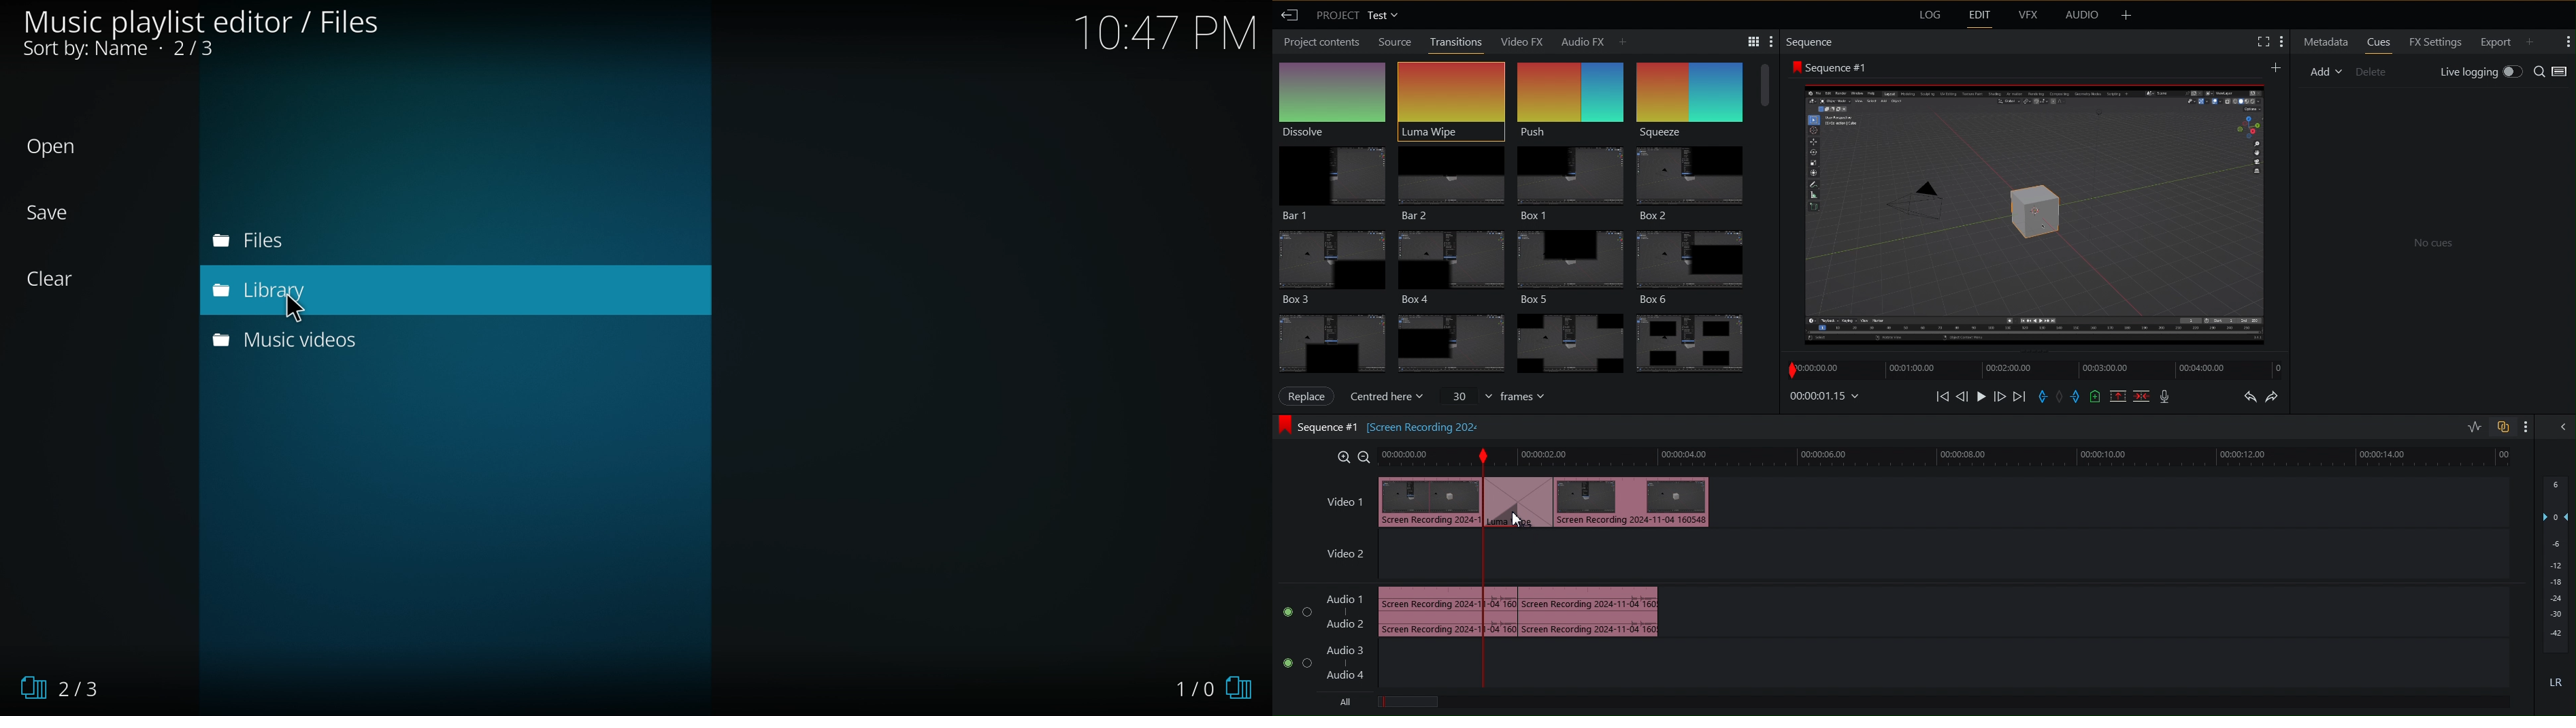 The image size is (2576, 728). I want to click on Cues, so click(2379, 42).